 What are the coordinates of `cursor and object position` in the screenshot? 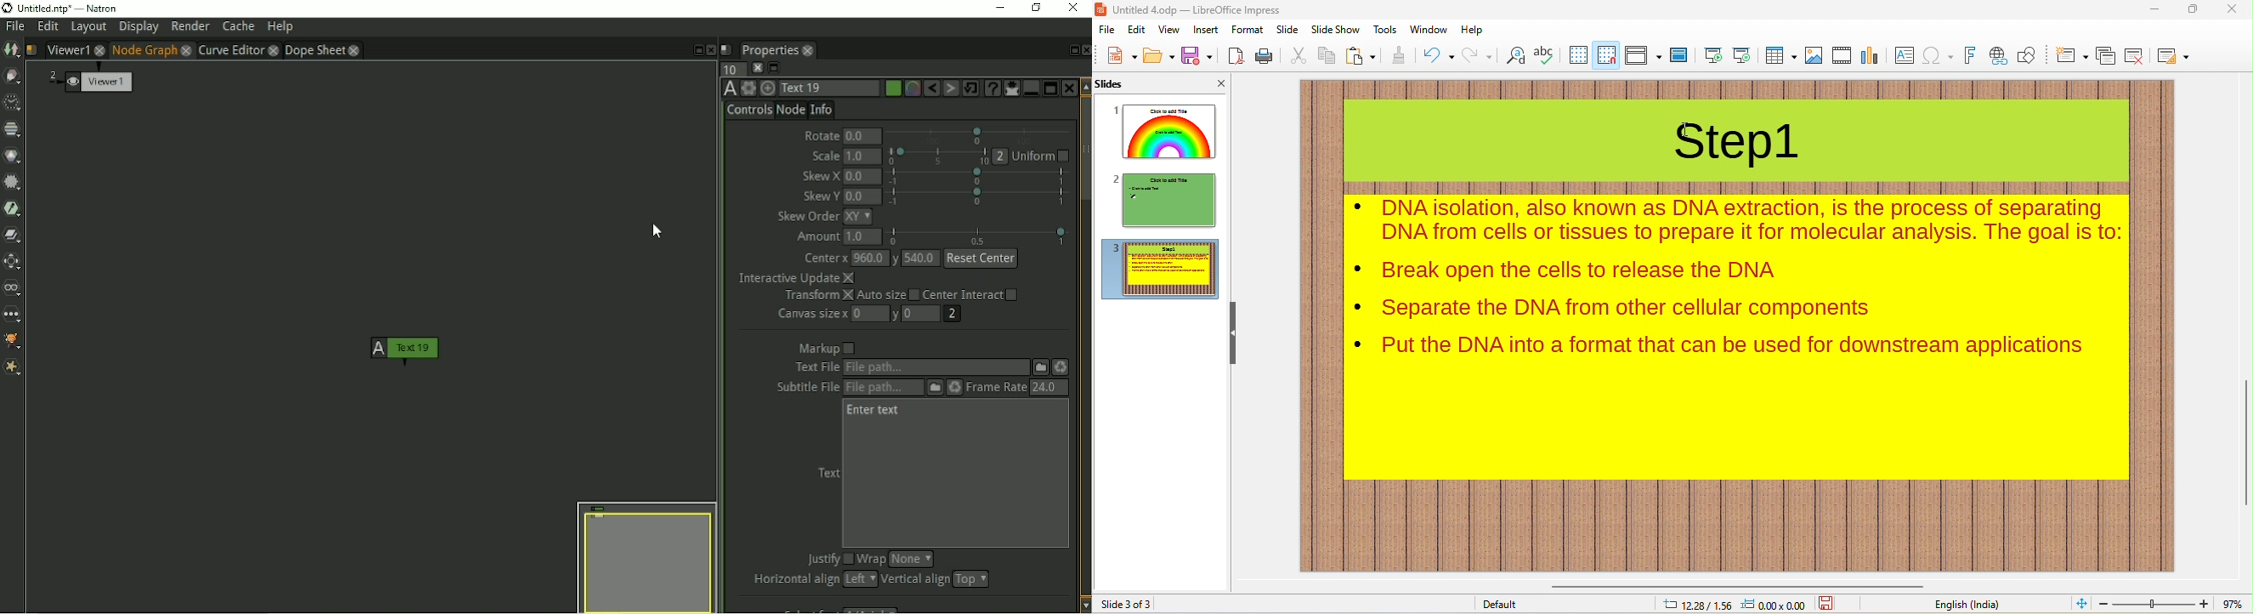 It's located at (1731, 604).